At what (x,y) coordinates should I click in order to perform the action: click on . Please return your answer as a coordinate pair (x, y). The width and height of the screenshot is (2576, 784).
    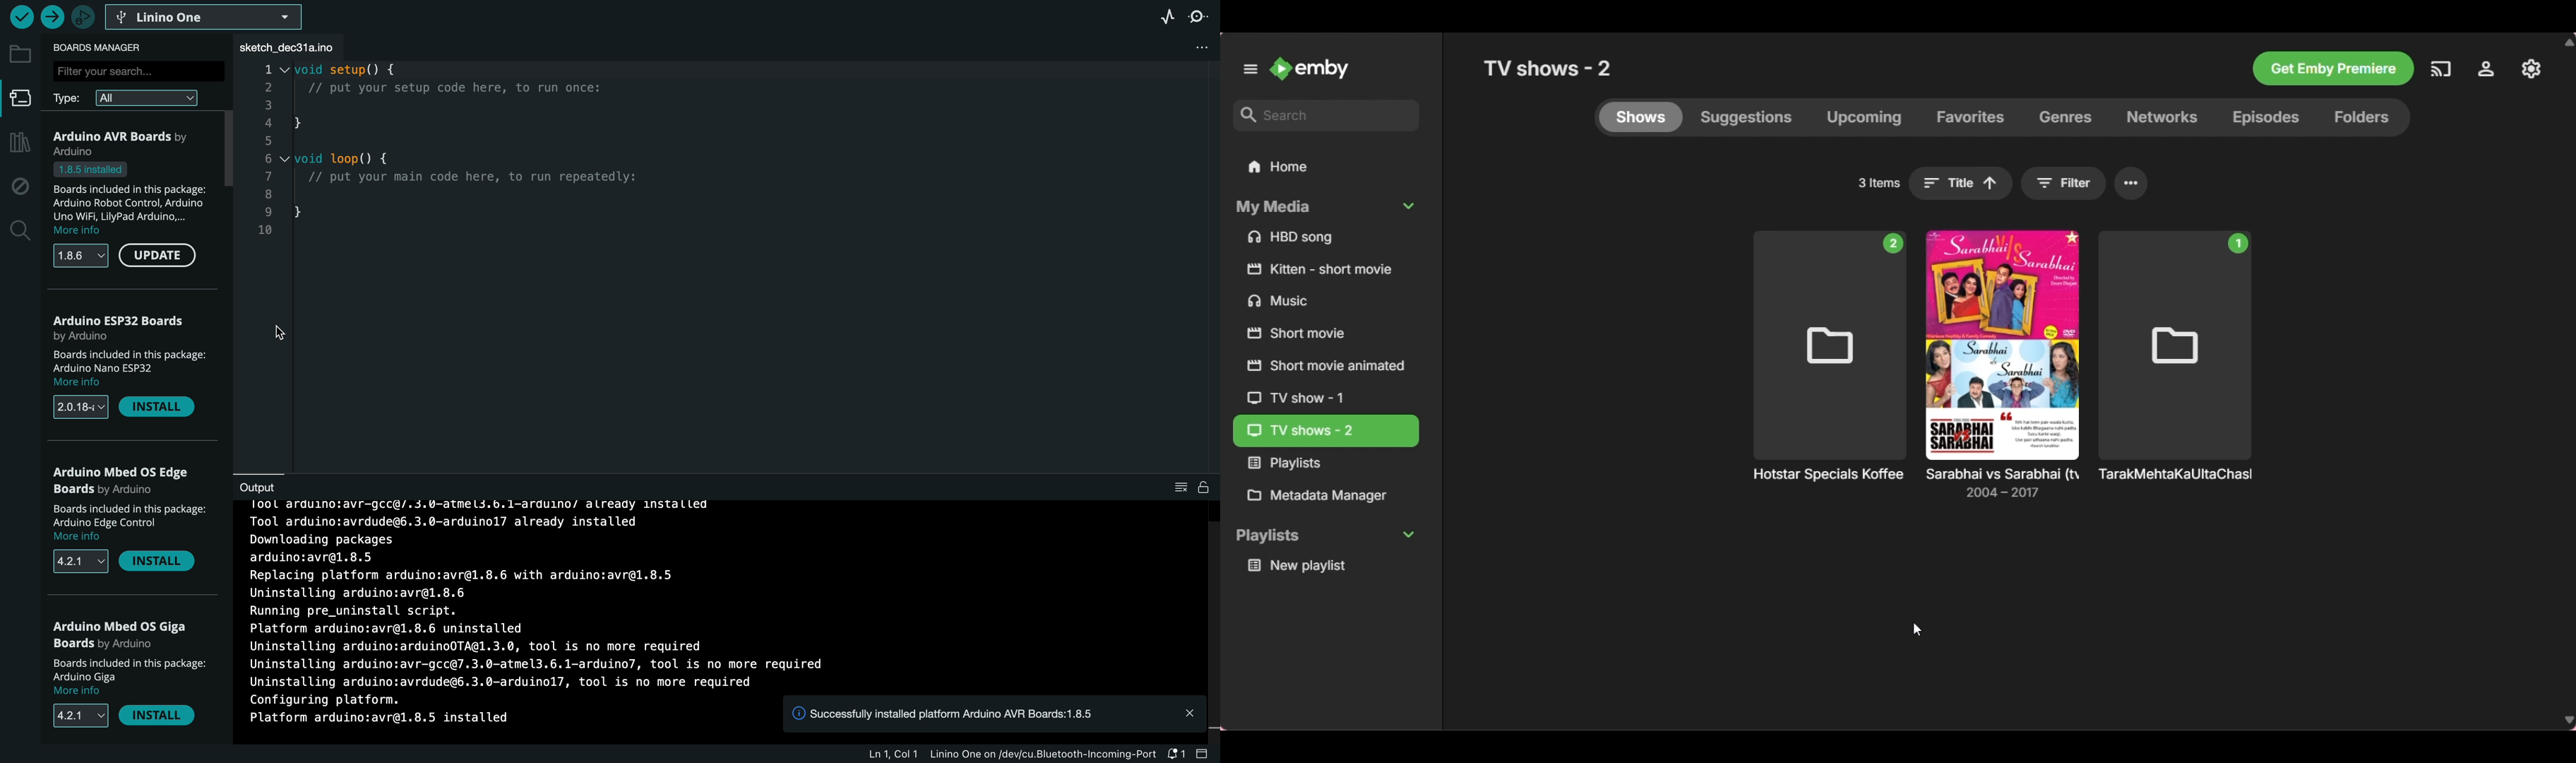
    Looking at the image, I should click on (1306, 337).